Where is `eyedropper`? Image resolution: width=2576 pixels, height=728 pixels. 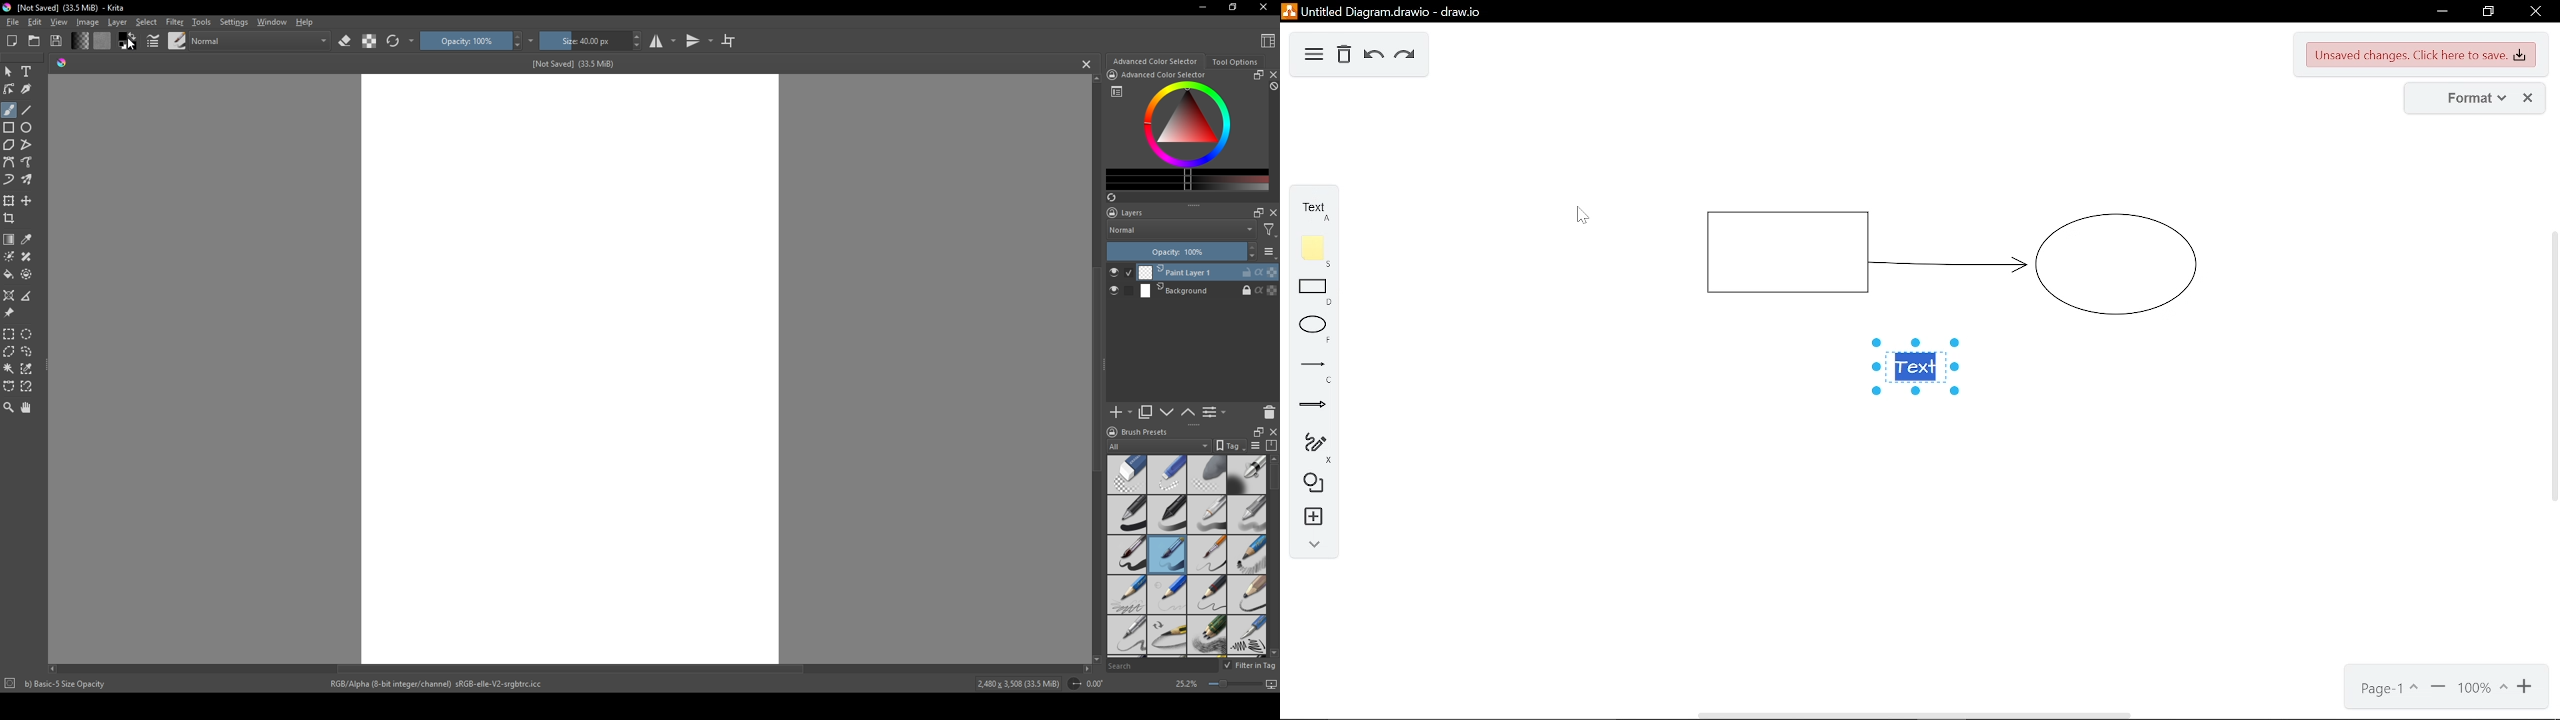 eyedropper is located at coordinates (28, 239).